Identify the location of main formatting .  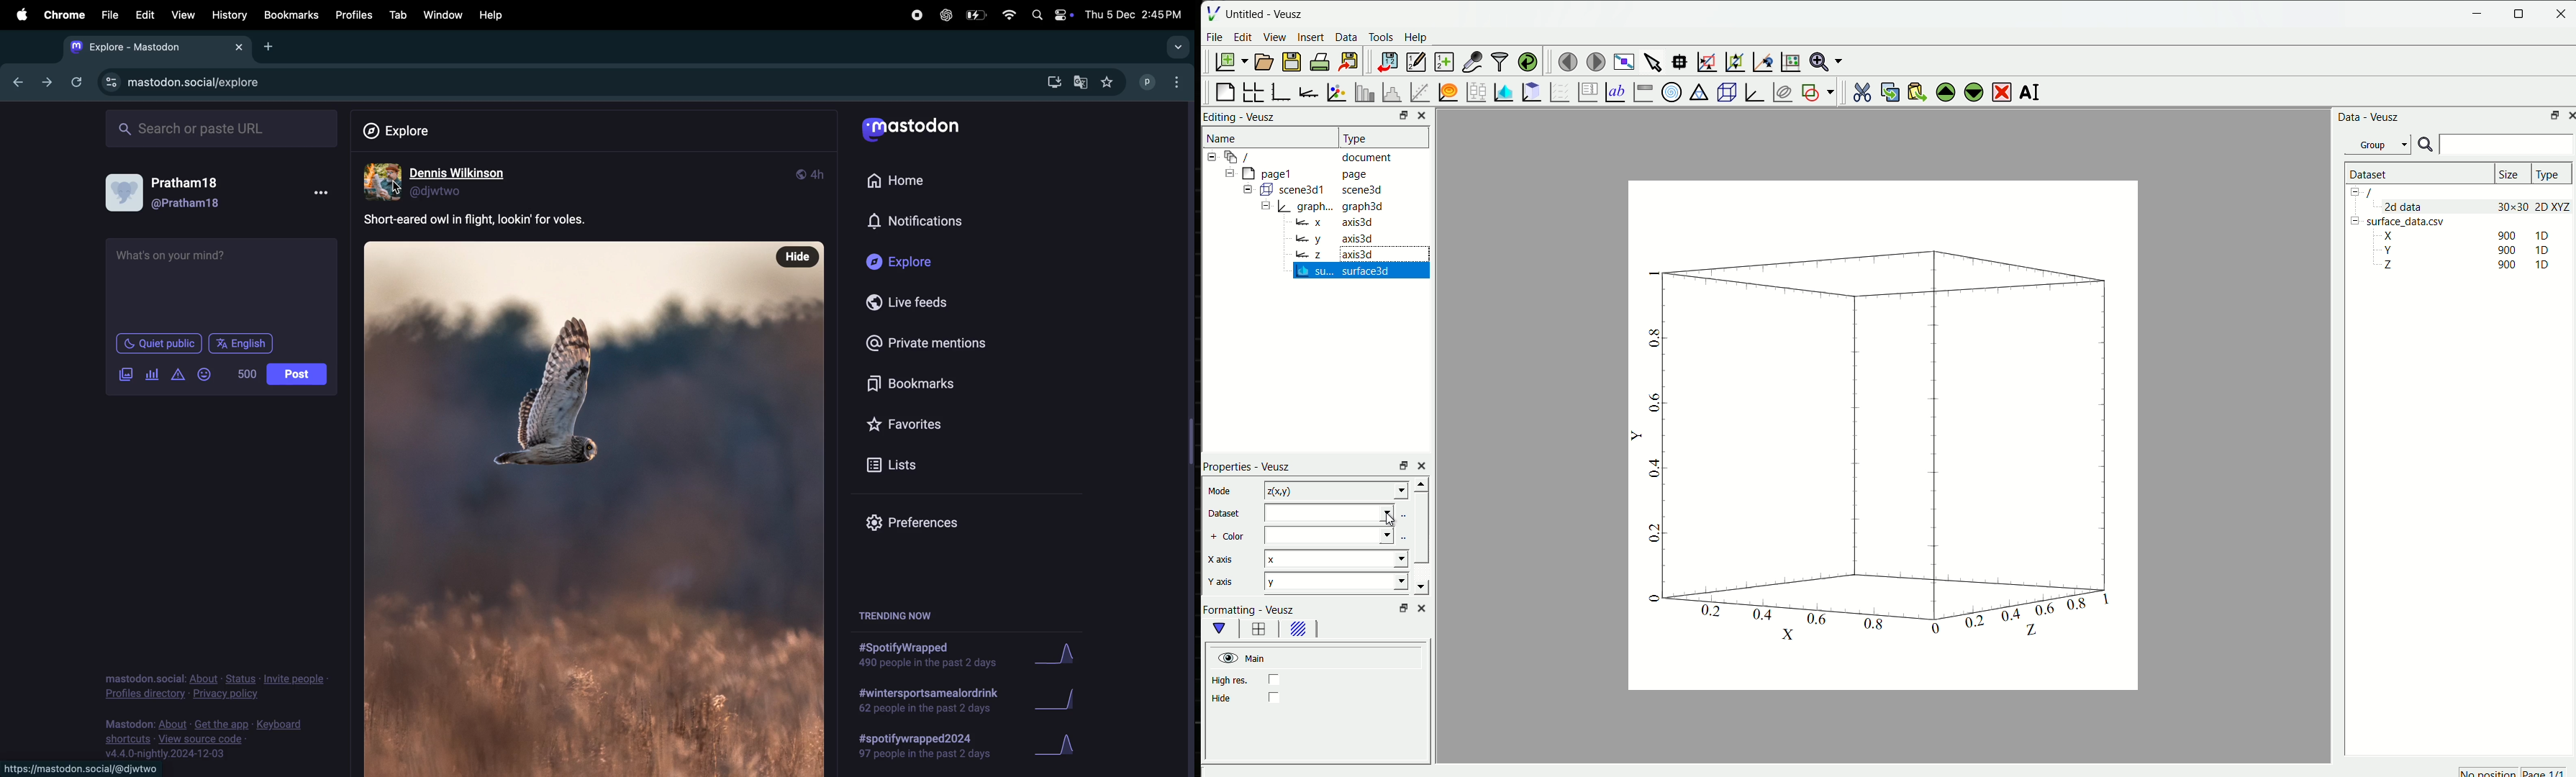
(1220, 629).